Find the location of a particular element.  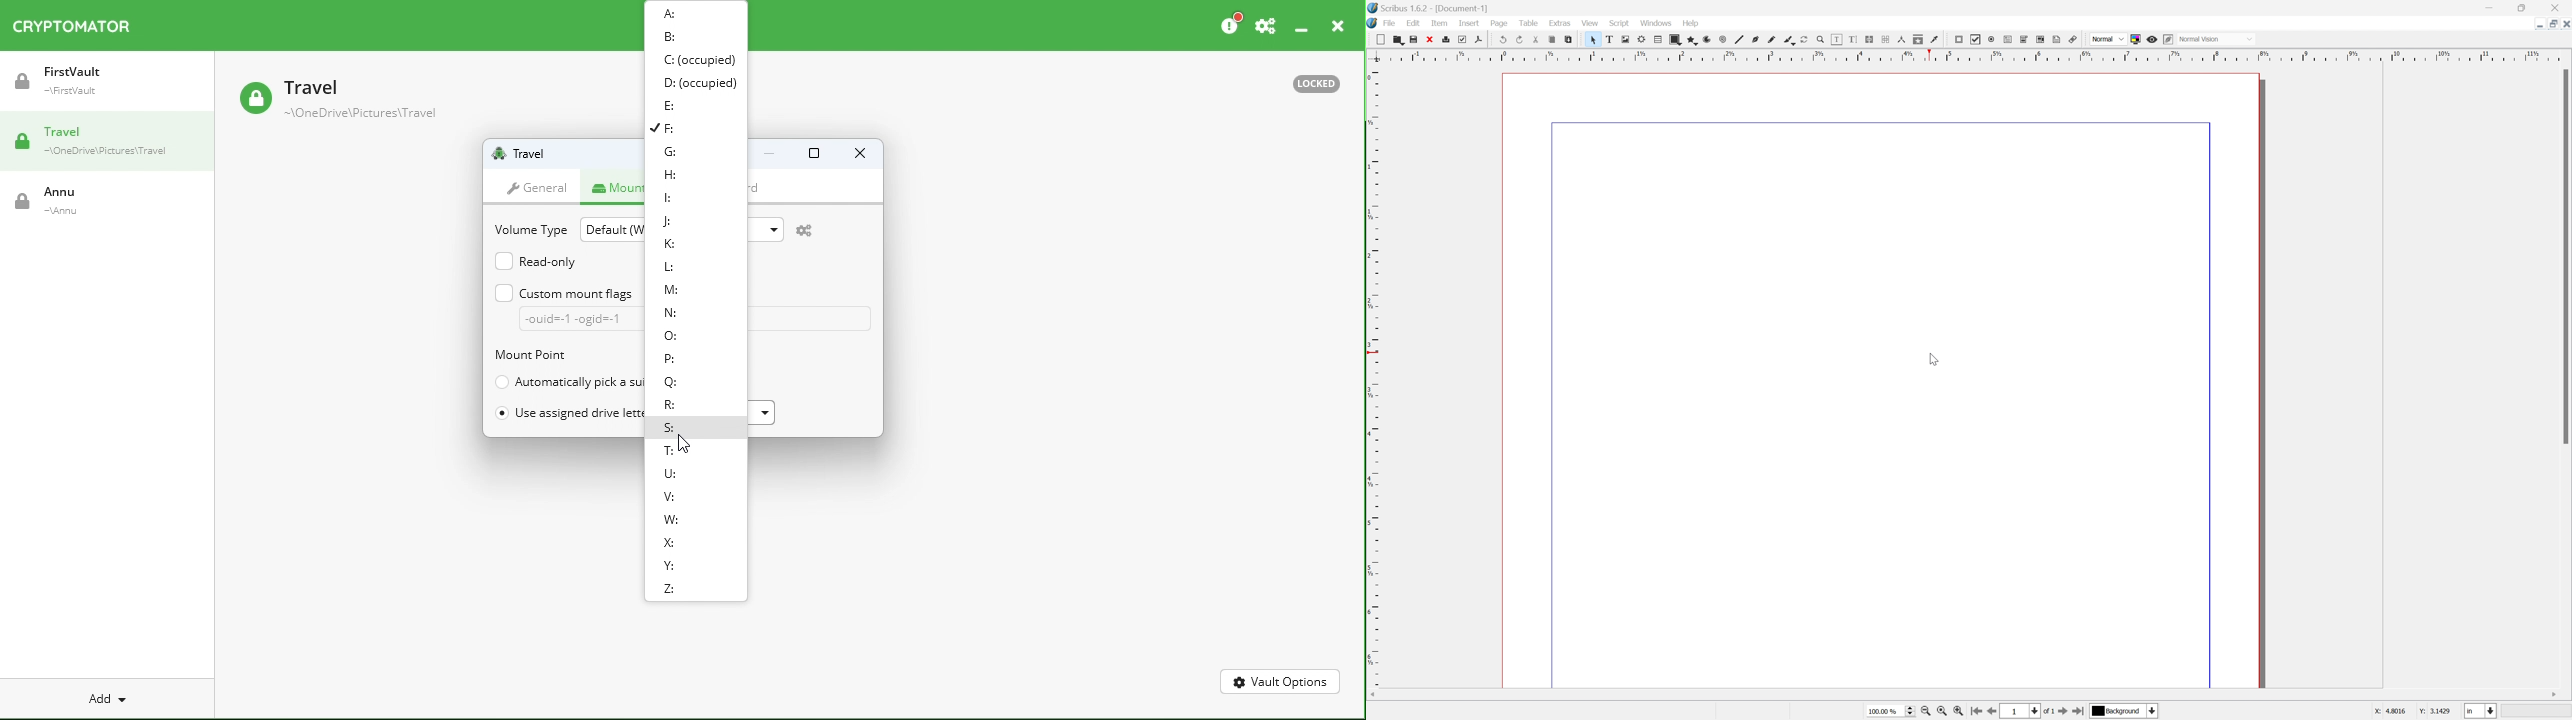

normal vision is located at coordinates (2216, 39).